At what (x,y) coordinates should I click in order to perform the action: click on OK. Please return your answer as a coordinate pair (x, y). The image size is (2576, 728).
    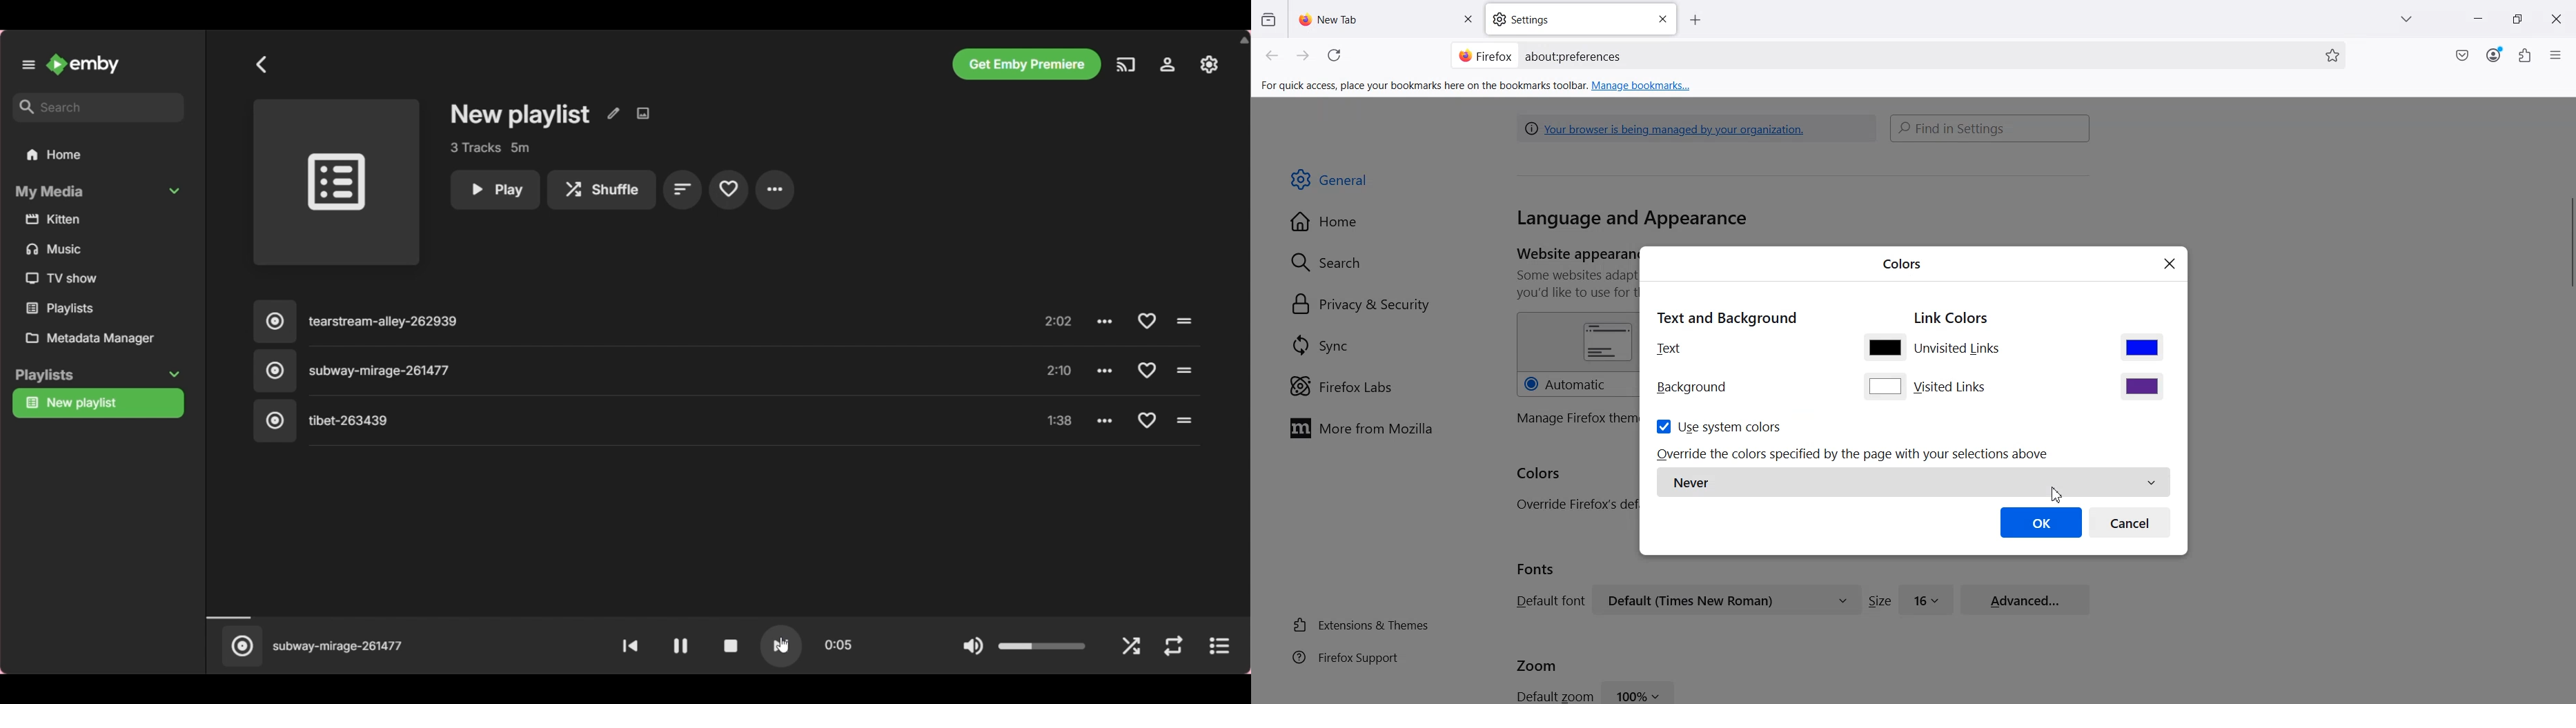
    Looking at the image, I should click on (2041, 522).